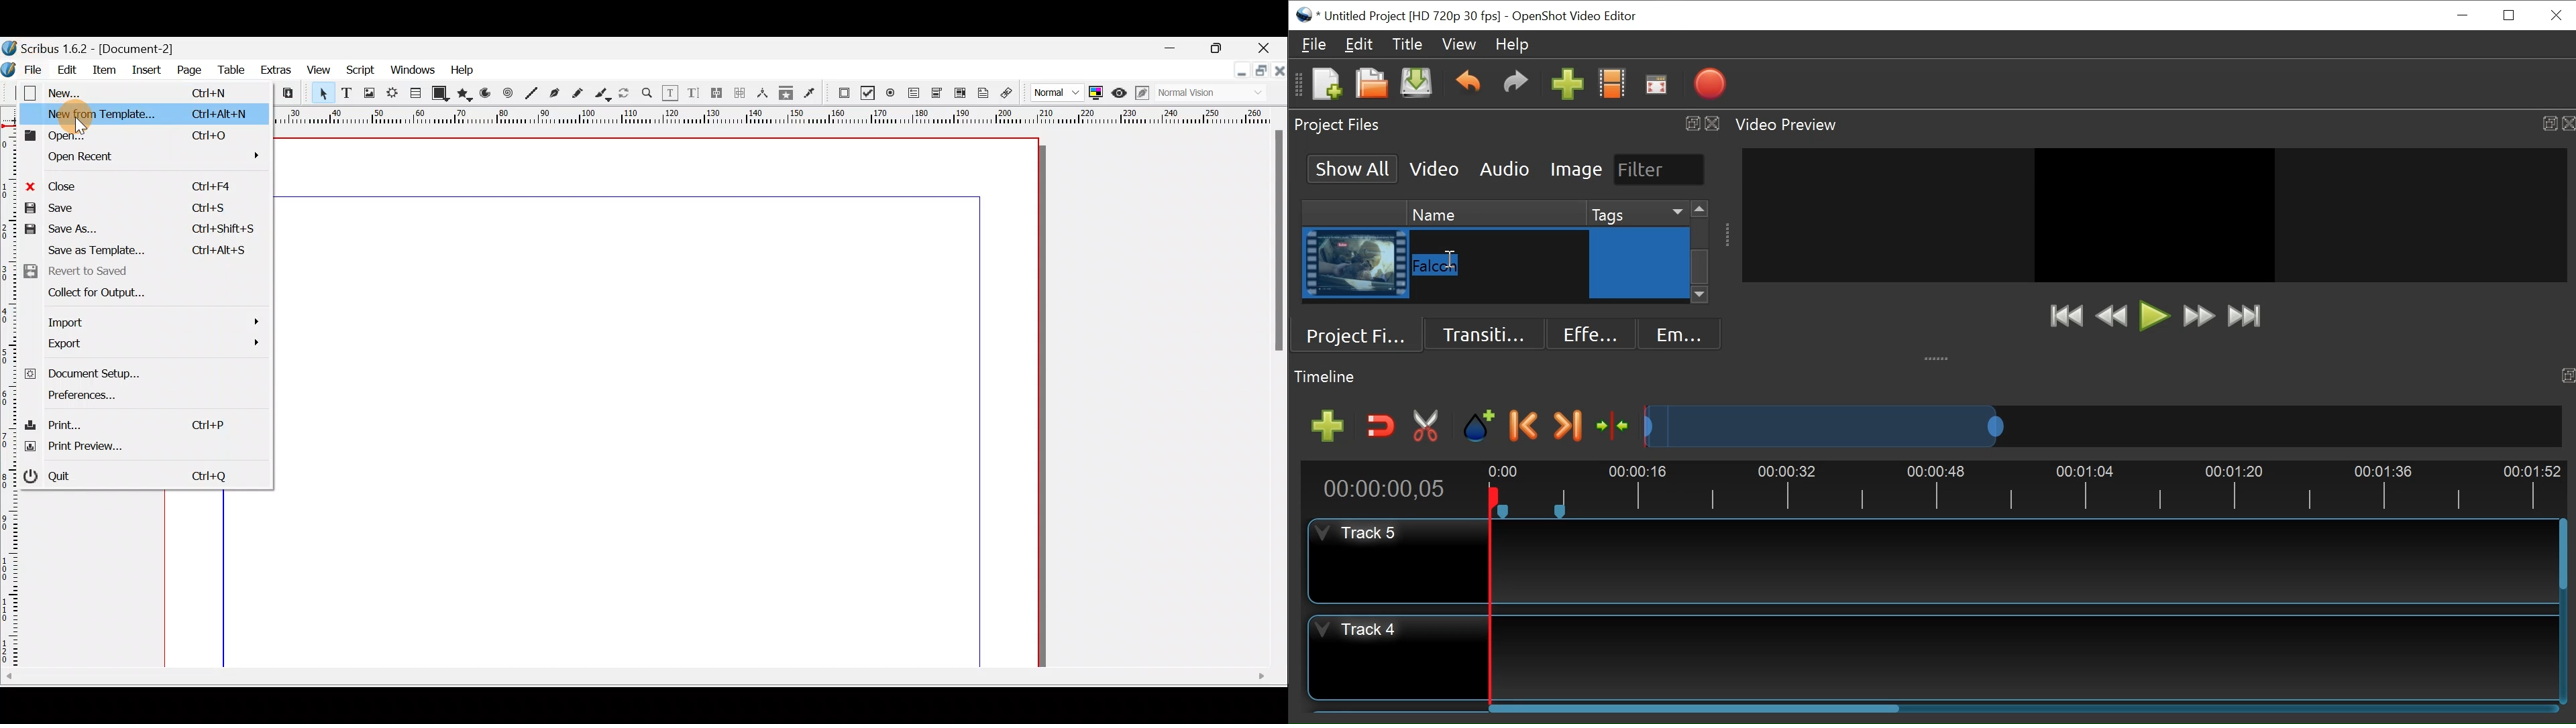  I want to click on Link text frames, so click(714, 93).